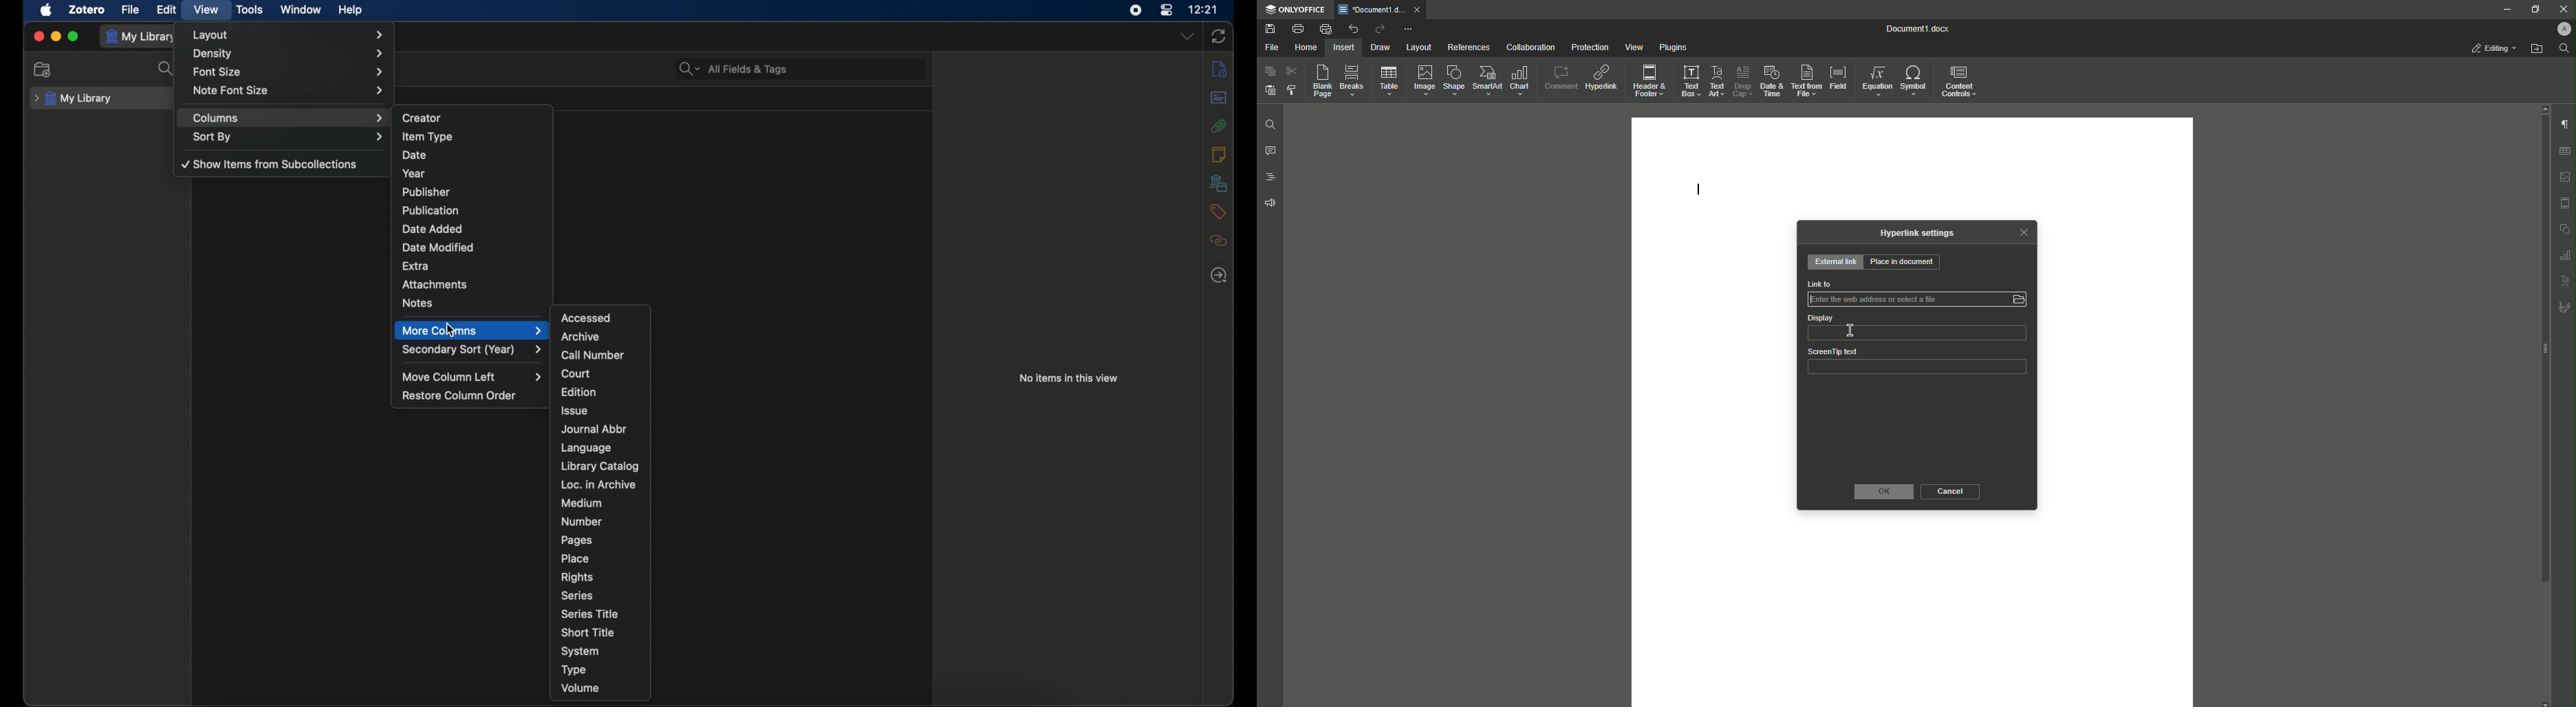 The height and width of the screenshot is (728, 2576). Describe the element at coordinates (131, 10) in the screenshot. I see `file` at that location.